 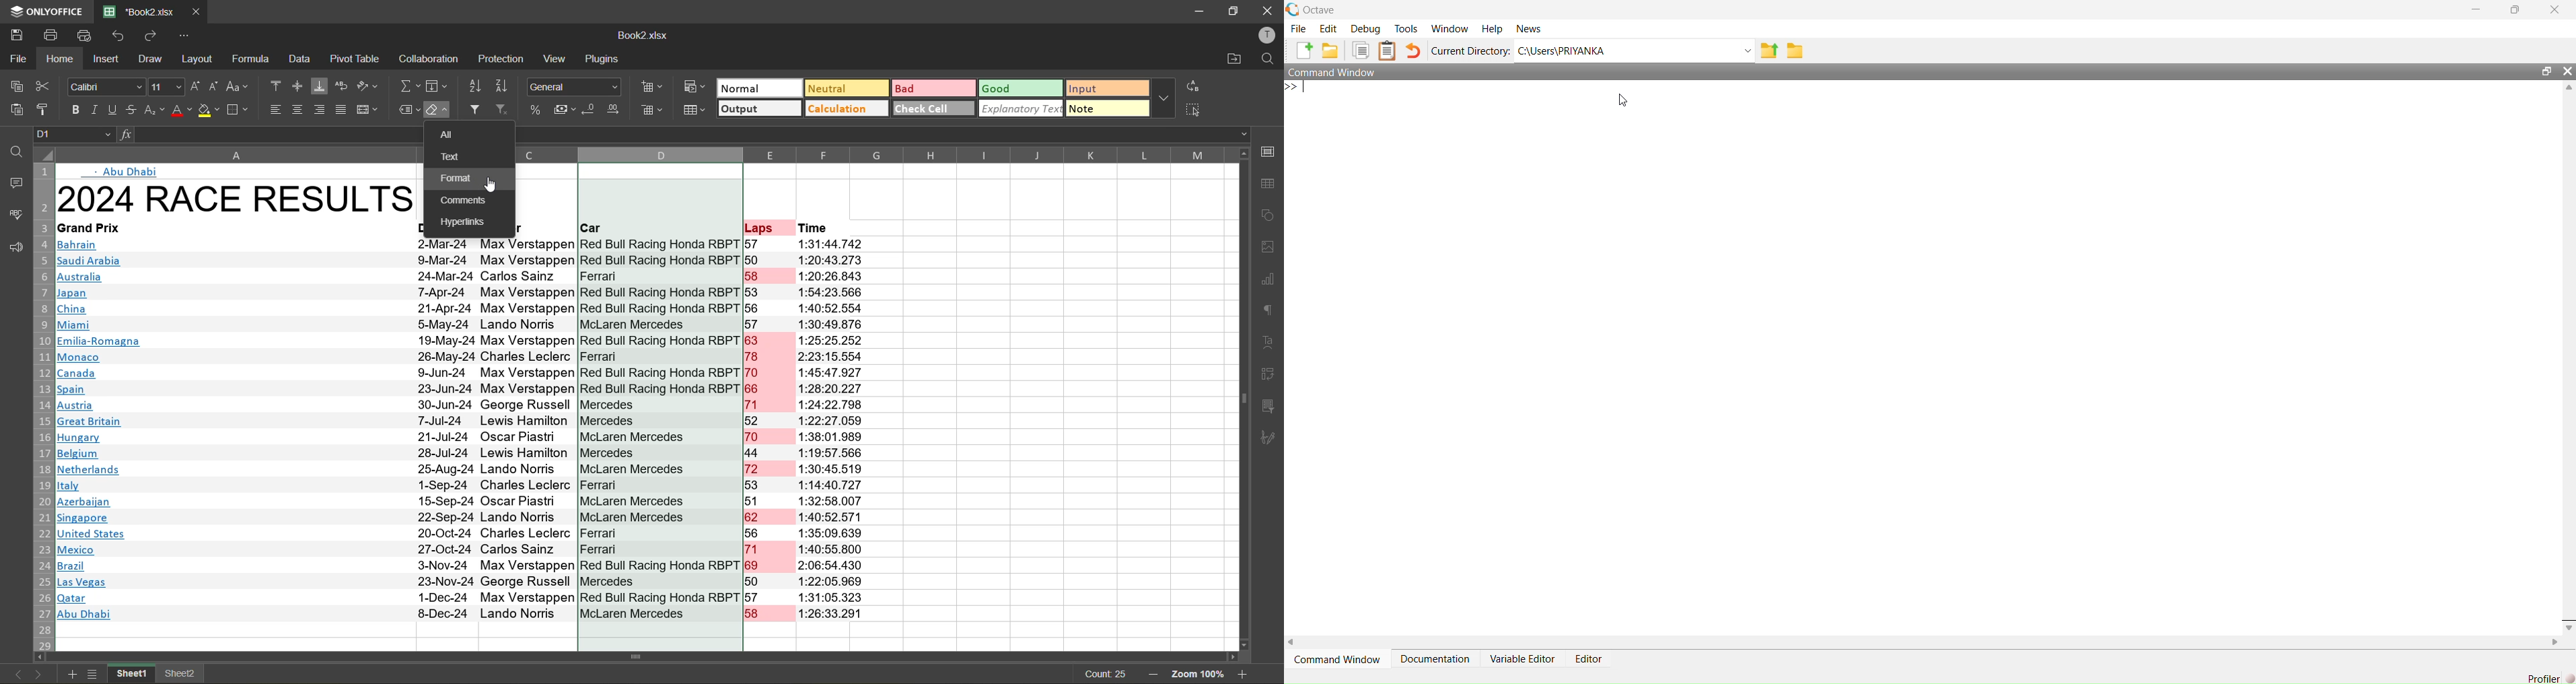 What do you see at coordinates (1388, 51) in the screenshot?
I see `Paste` at bounding box center [1388, 51].